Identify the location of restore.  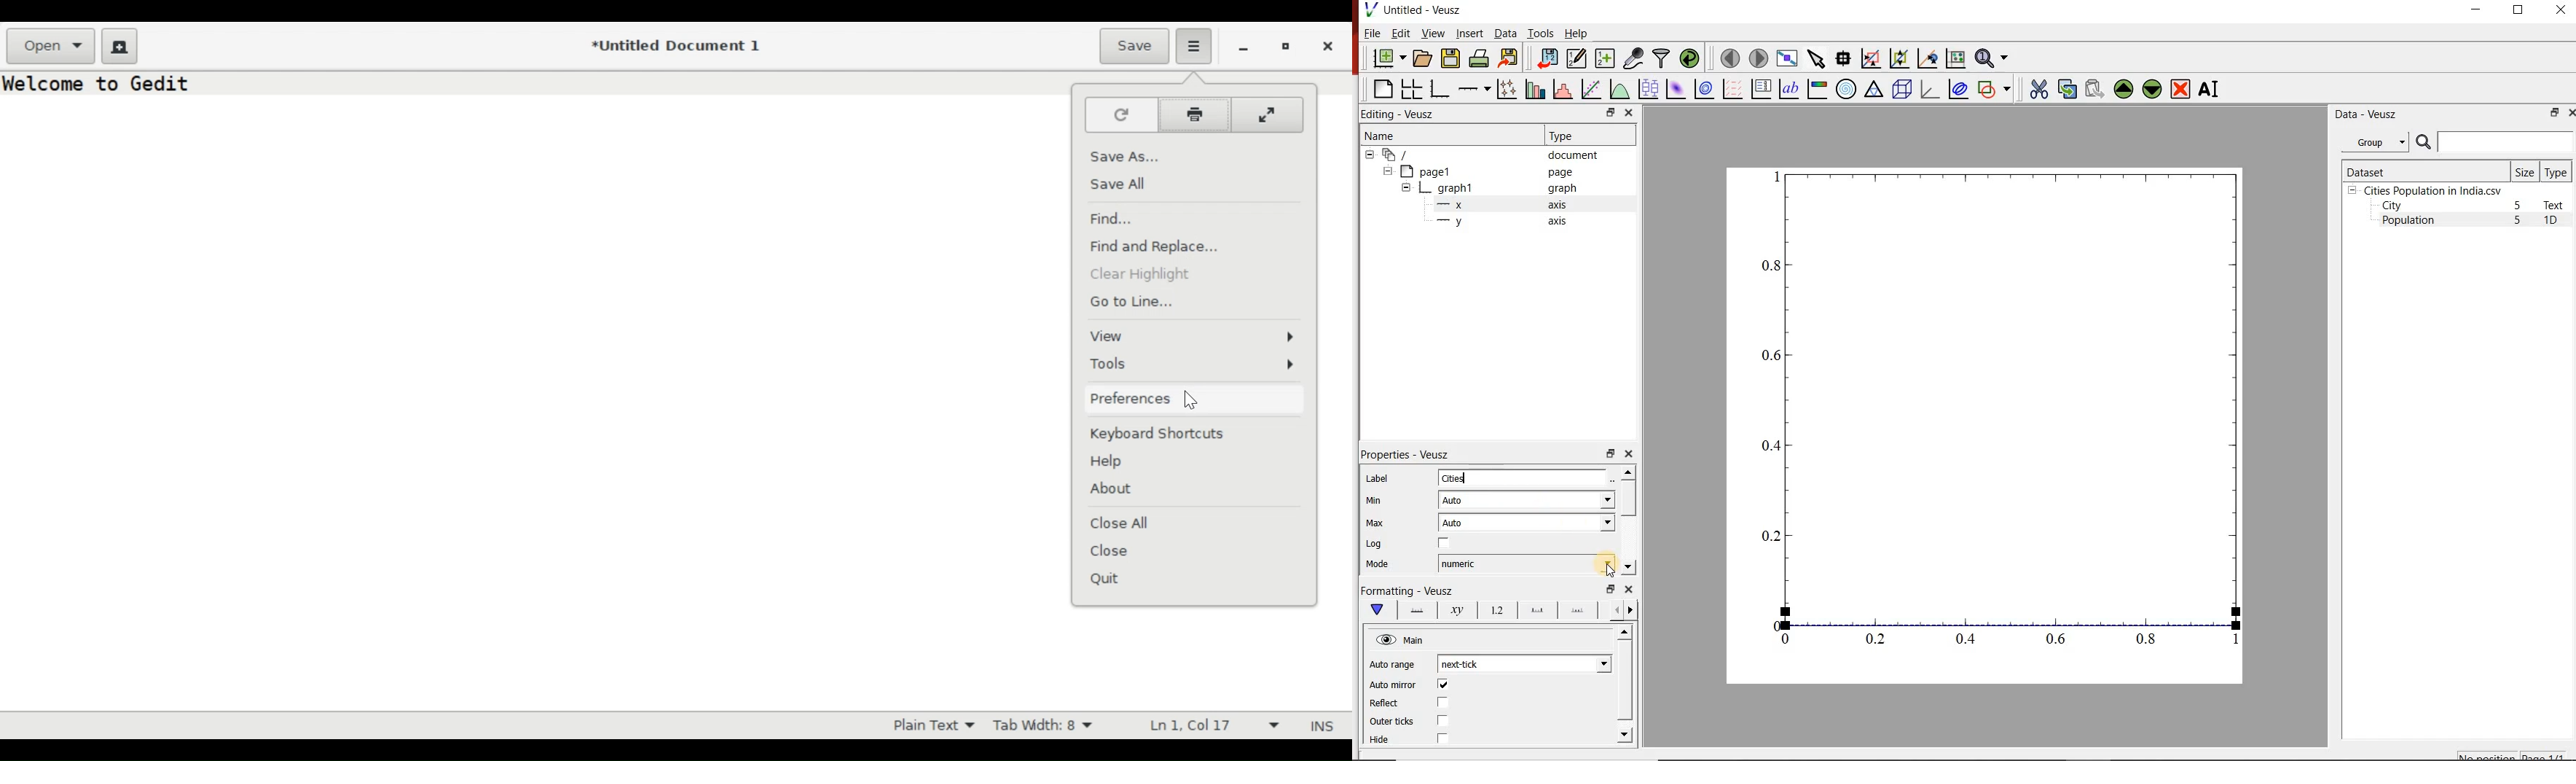
(1609, 112).